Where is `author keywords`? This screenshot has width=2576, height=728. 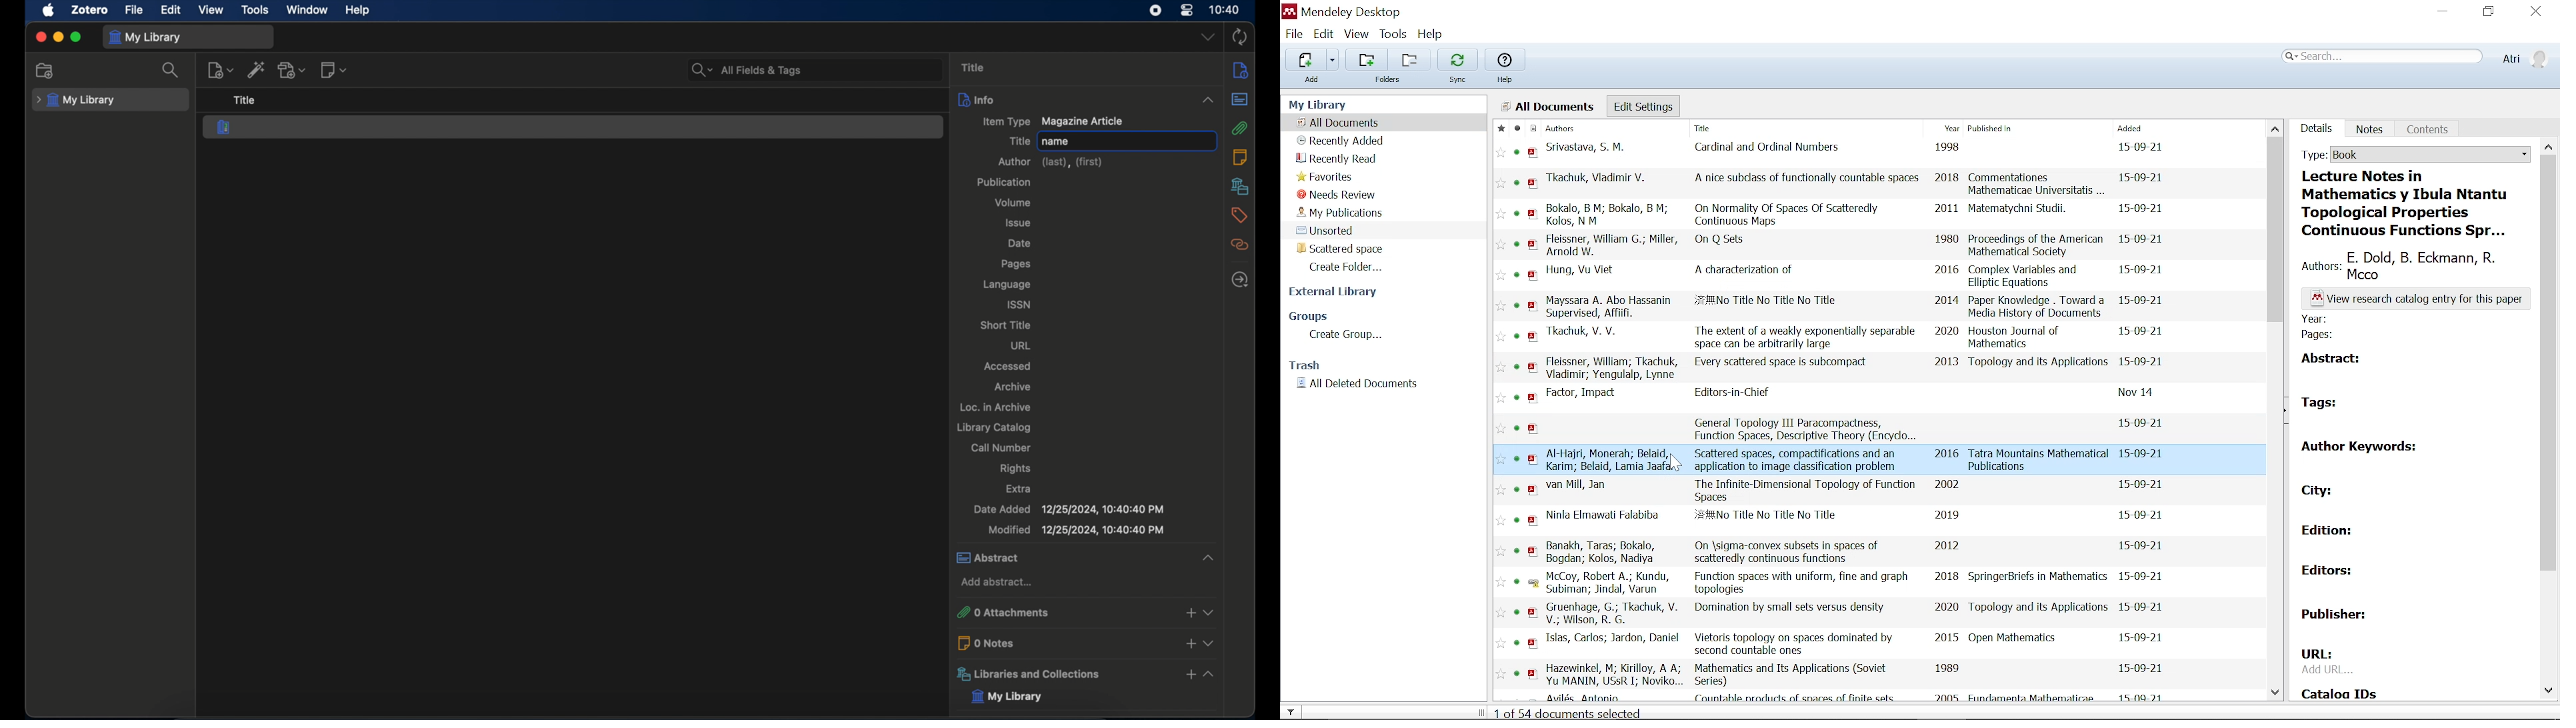 author keywords is located at coordinates (2358, 451).